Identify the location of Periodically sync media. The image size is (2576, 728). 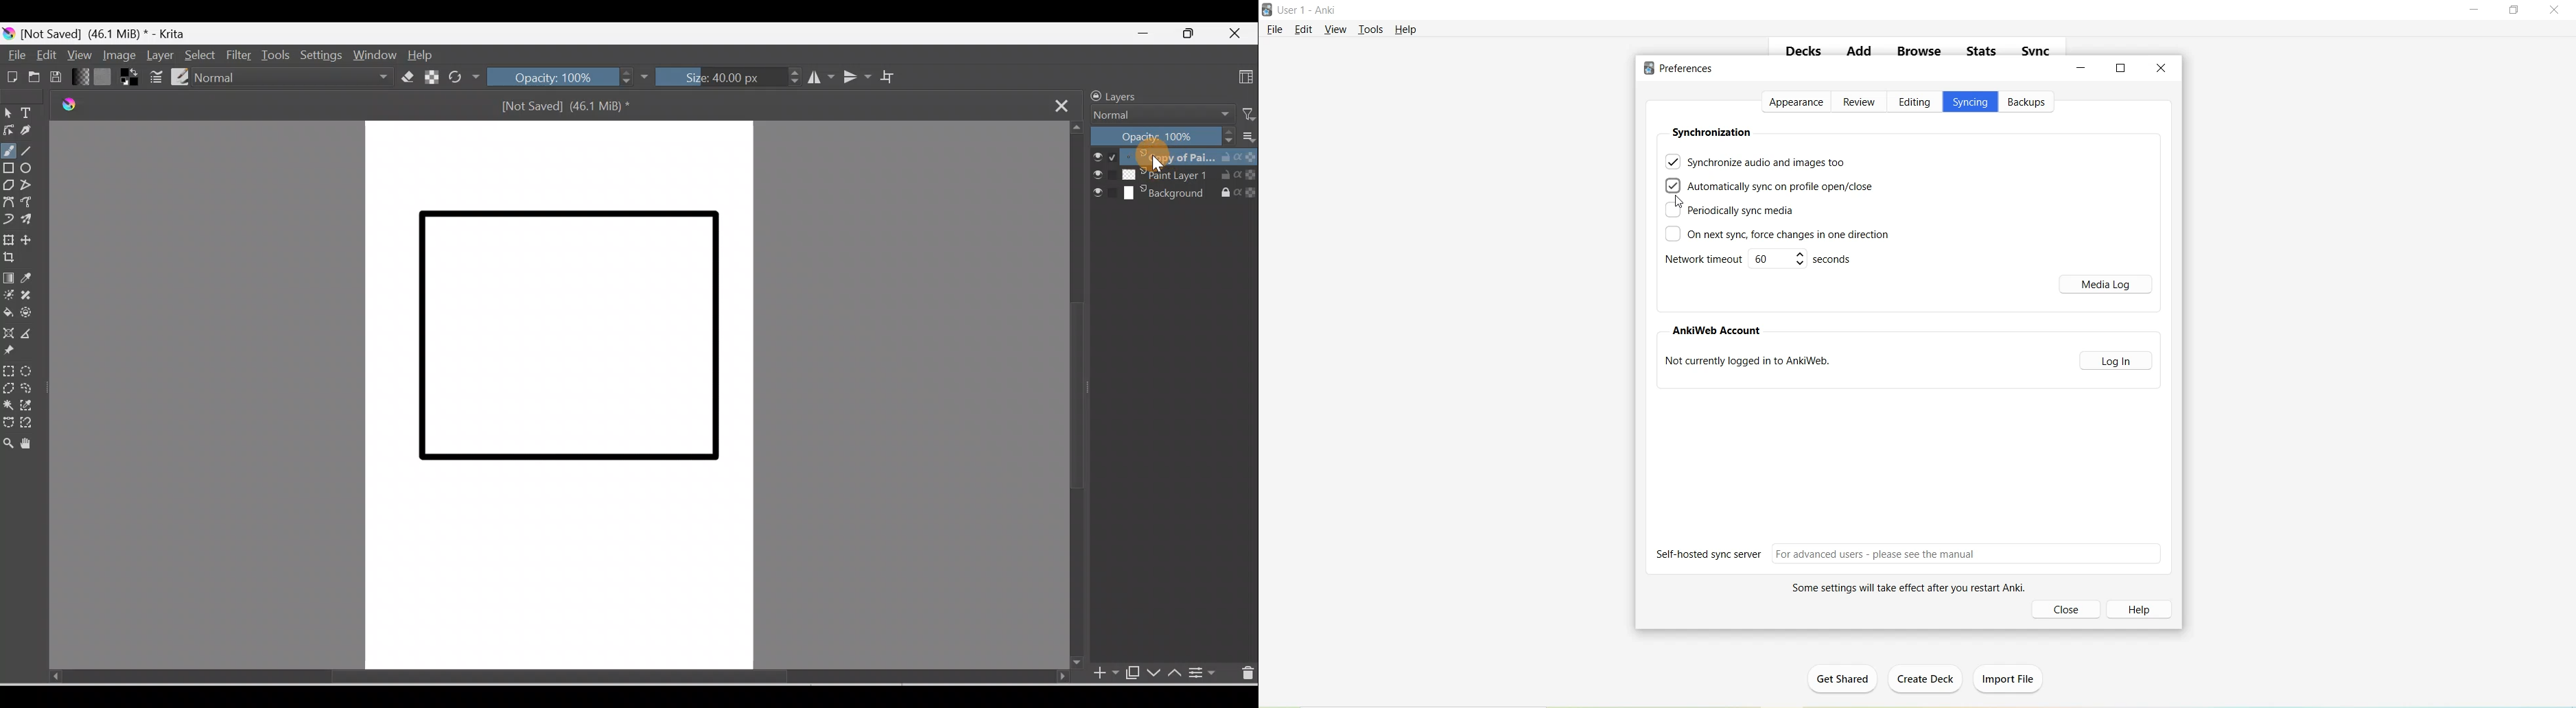
(1729, 211).